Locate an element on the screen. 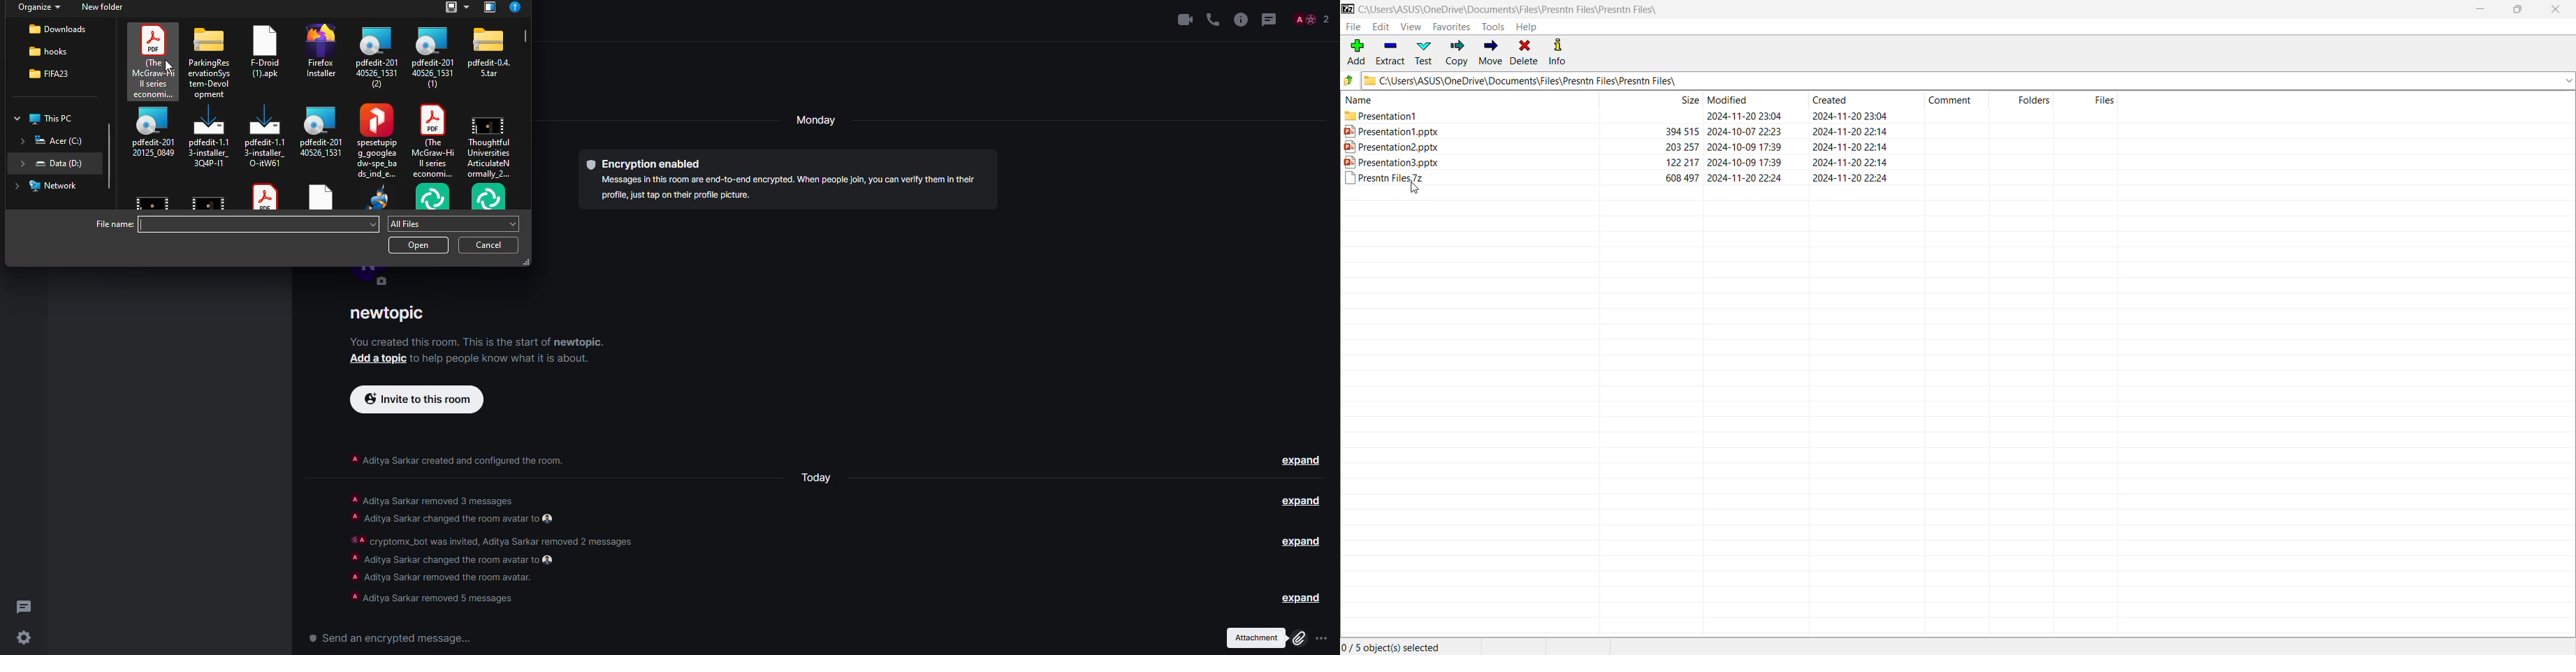  attachment is located at coordinates (1254, 639).